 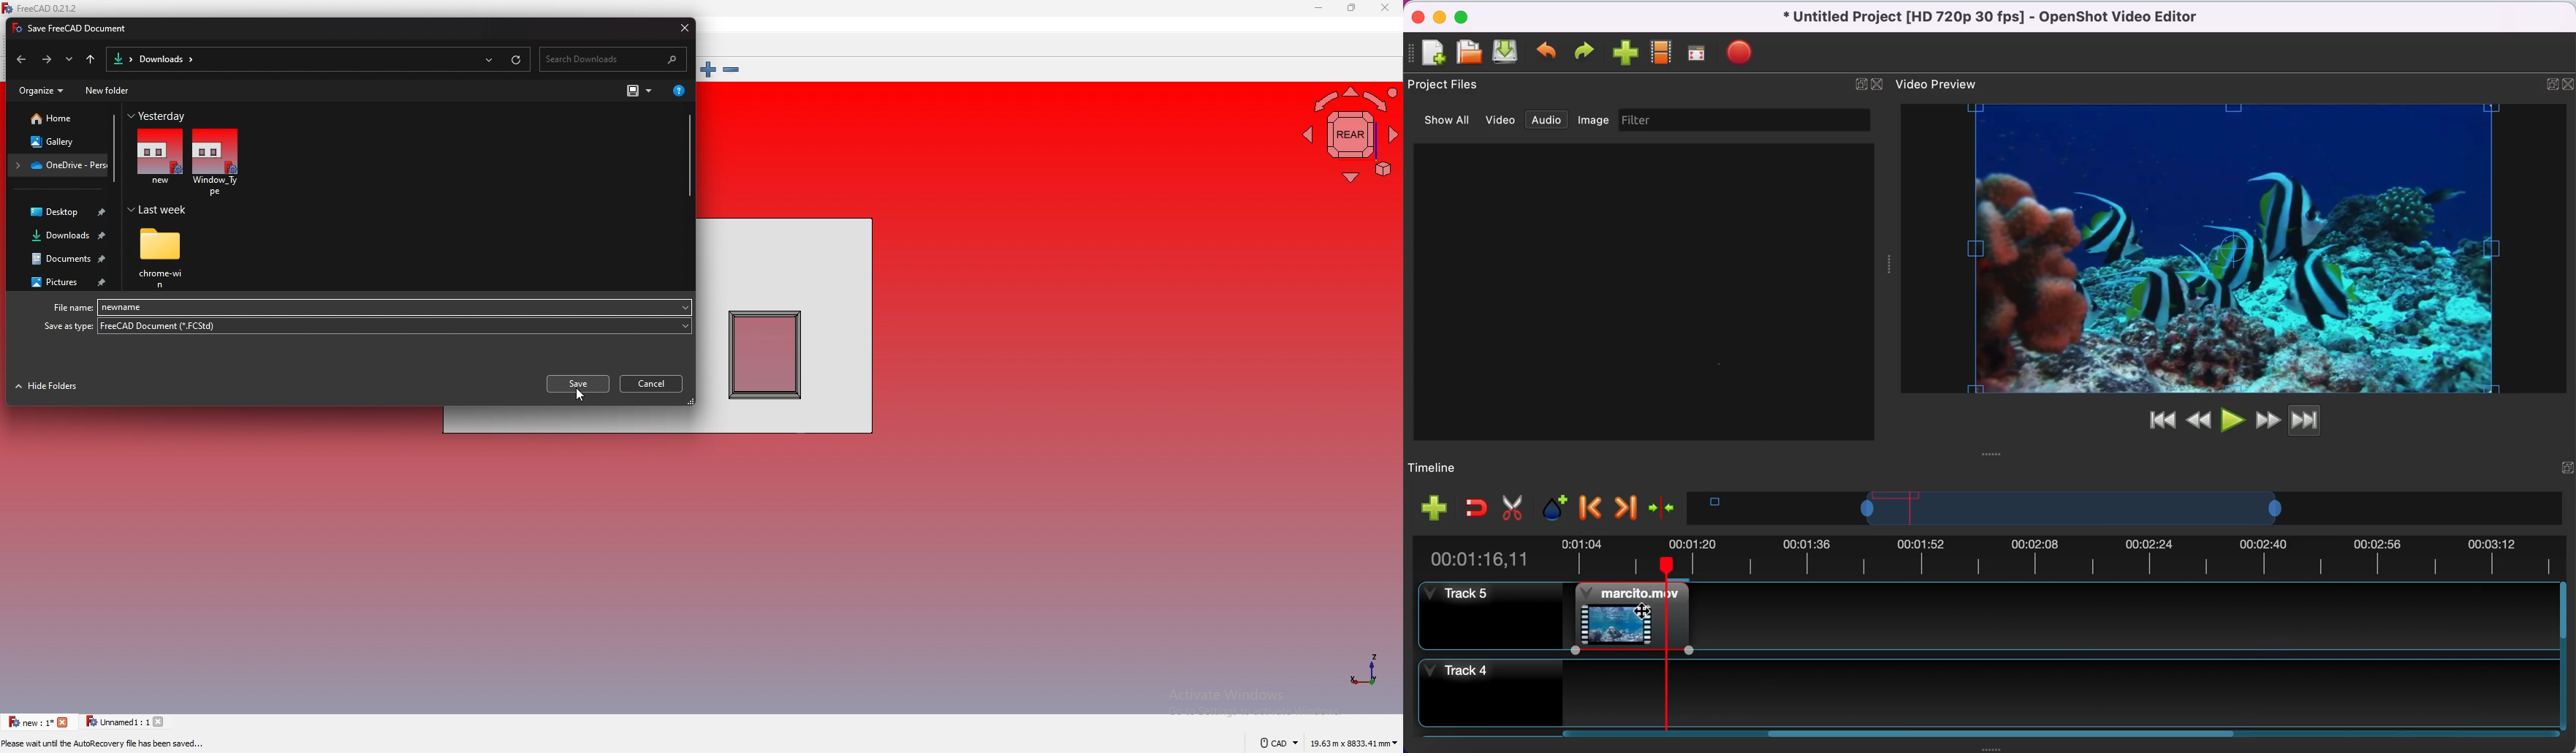 What do you see at coordinates (60, 281) in the screenshot?
I see `pictures` at bounding box center [60, 281].